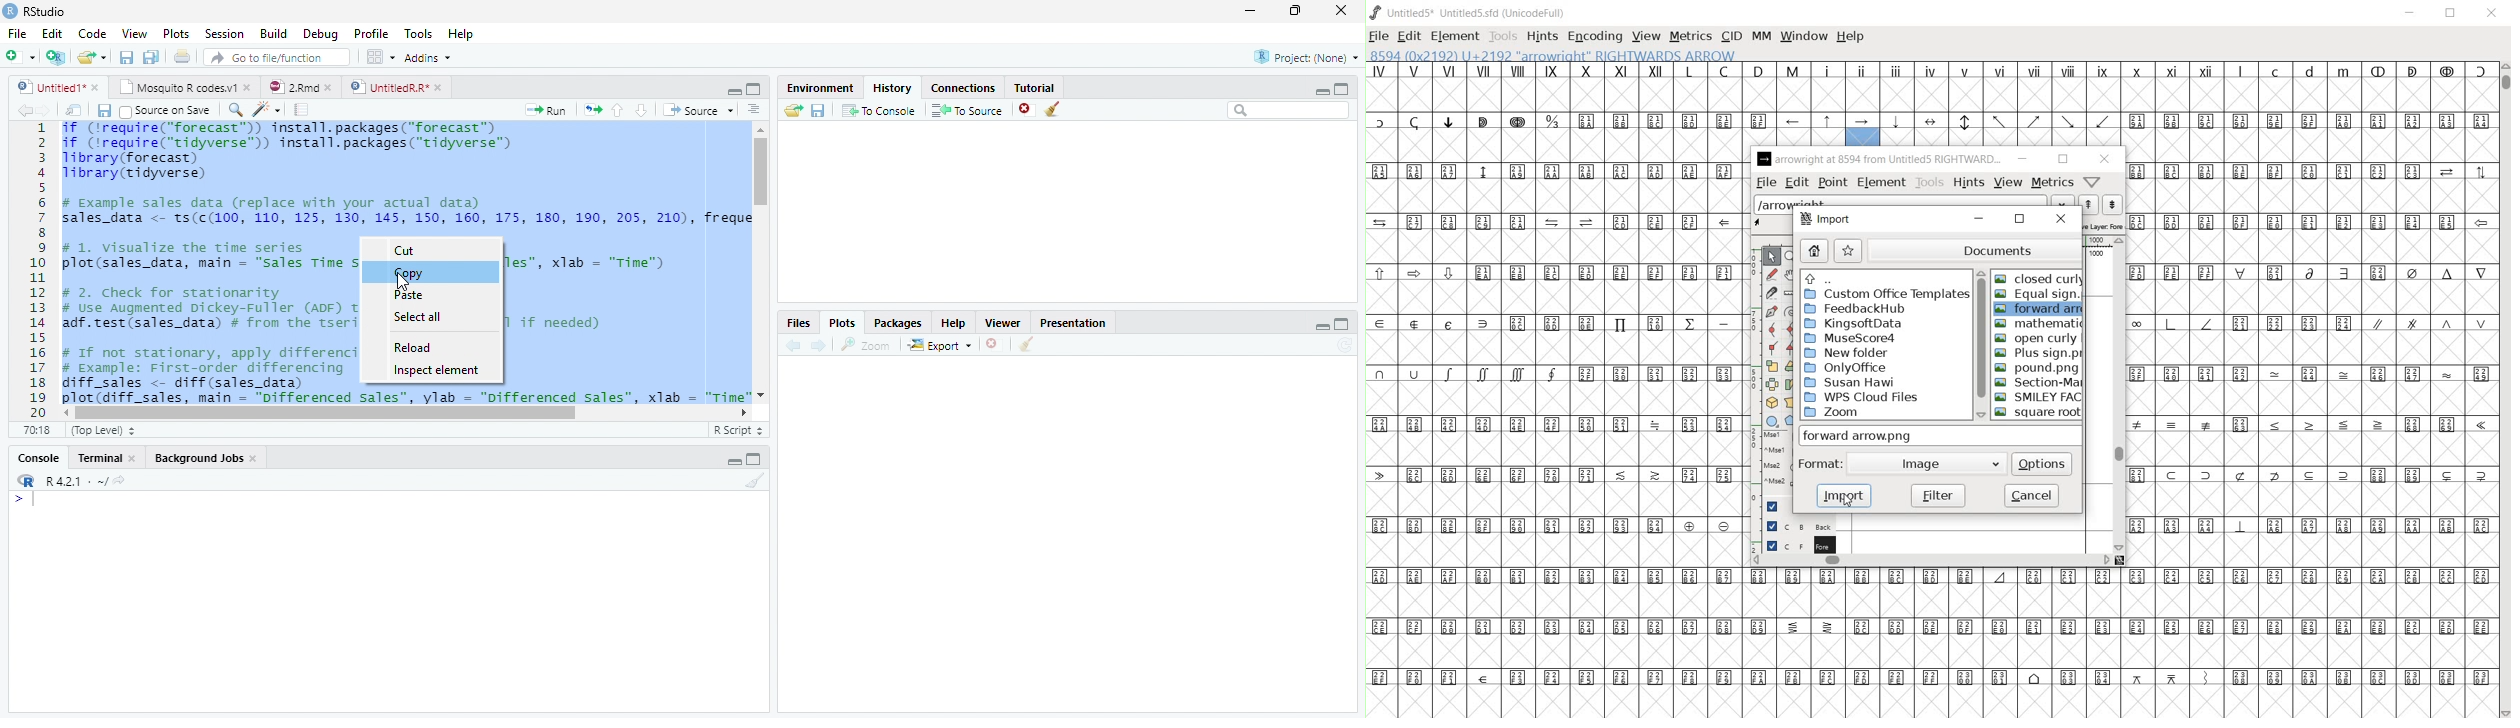  I want to click on 2.RMD, so click(300, 87).